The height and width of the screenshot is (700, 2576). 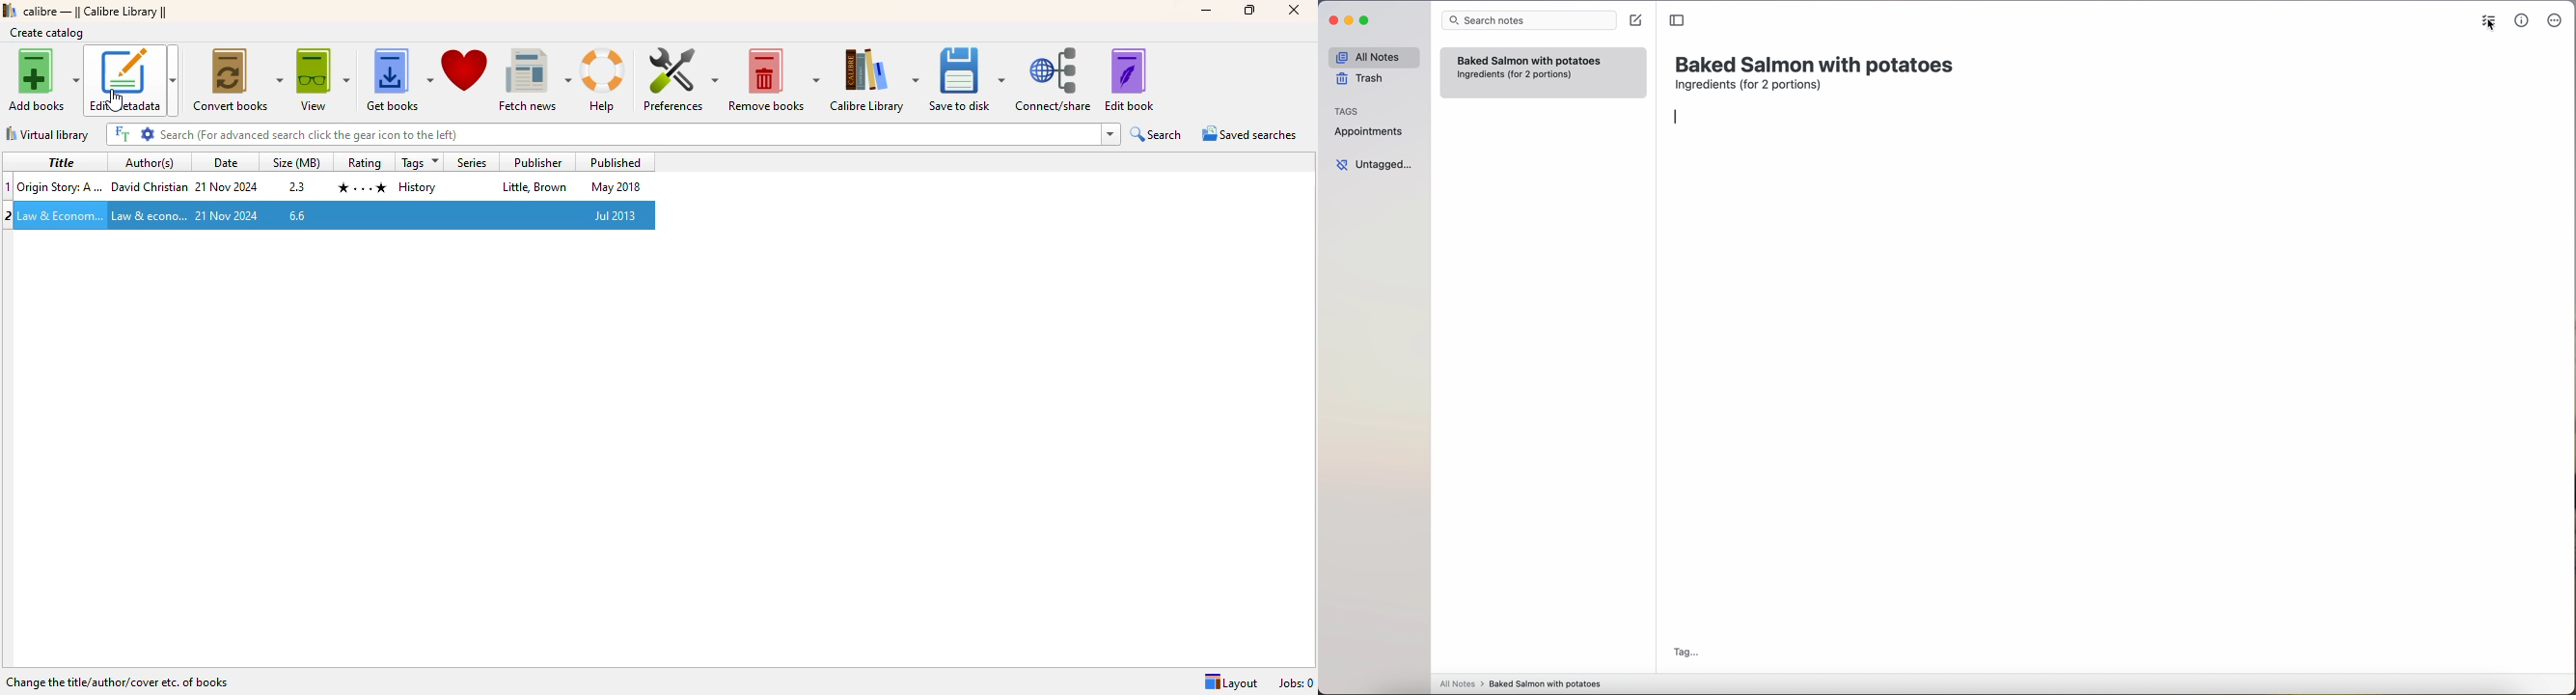 I want to click on enter/ writing bar, so click(x=1676, y=117).